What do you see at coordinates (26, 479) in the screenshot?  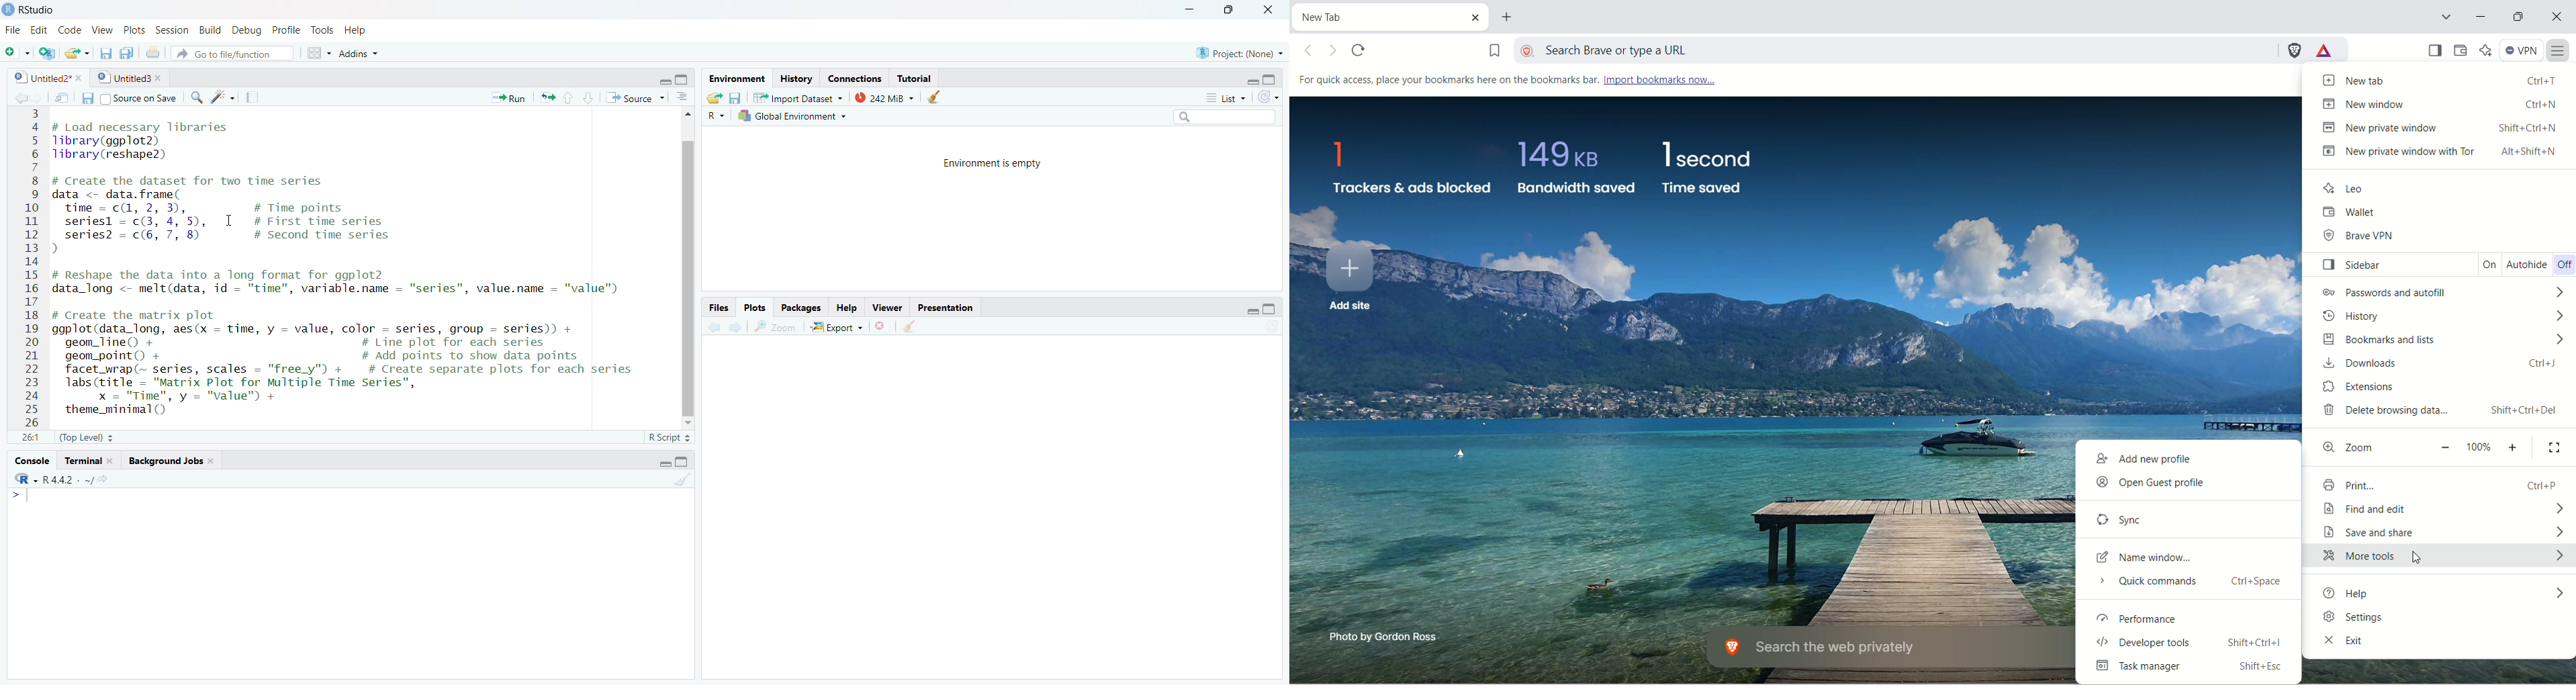 I see `R ` at bounding box center [26, 479].